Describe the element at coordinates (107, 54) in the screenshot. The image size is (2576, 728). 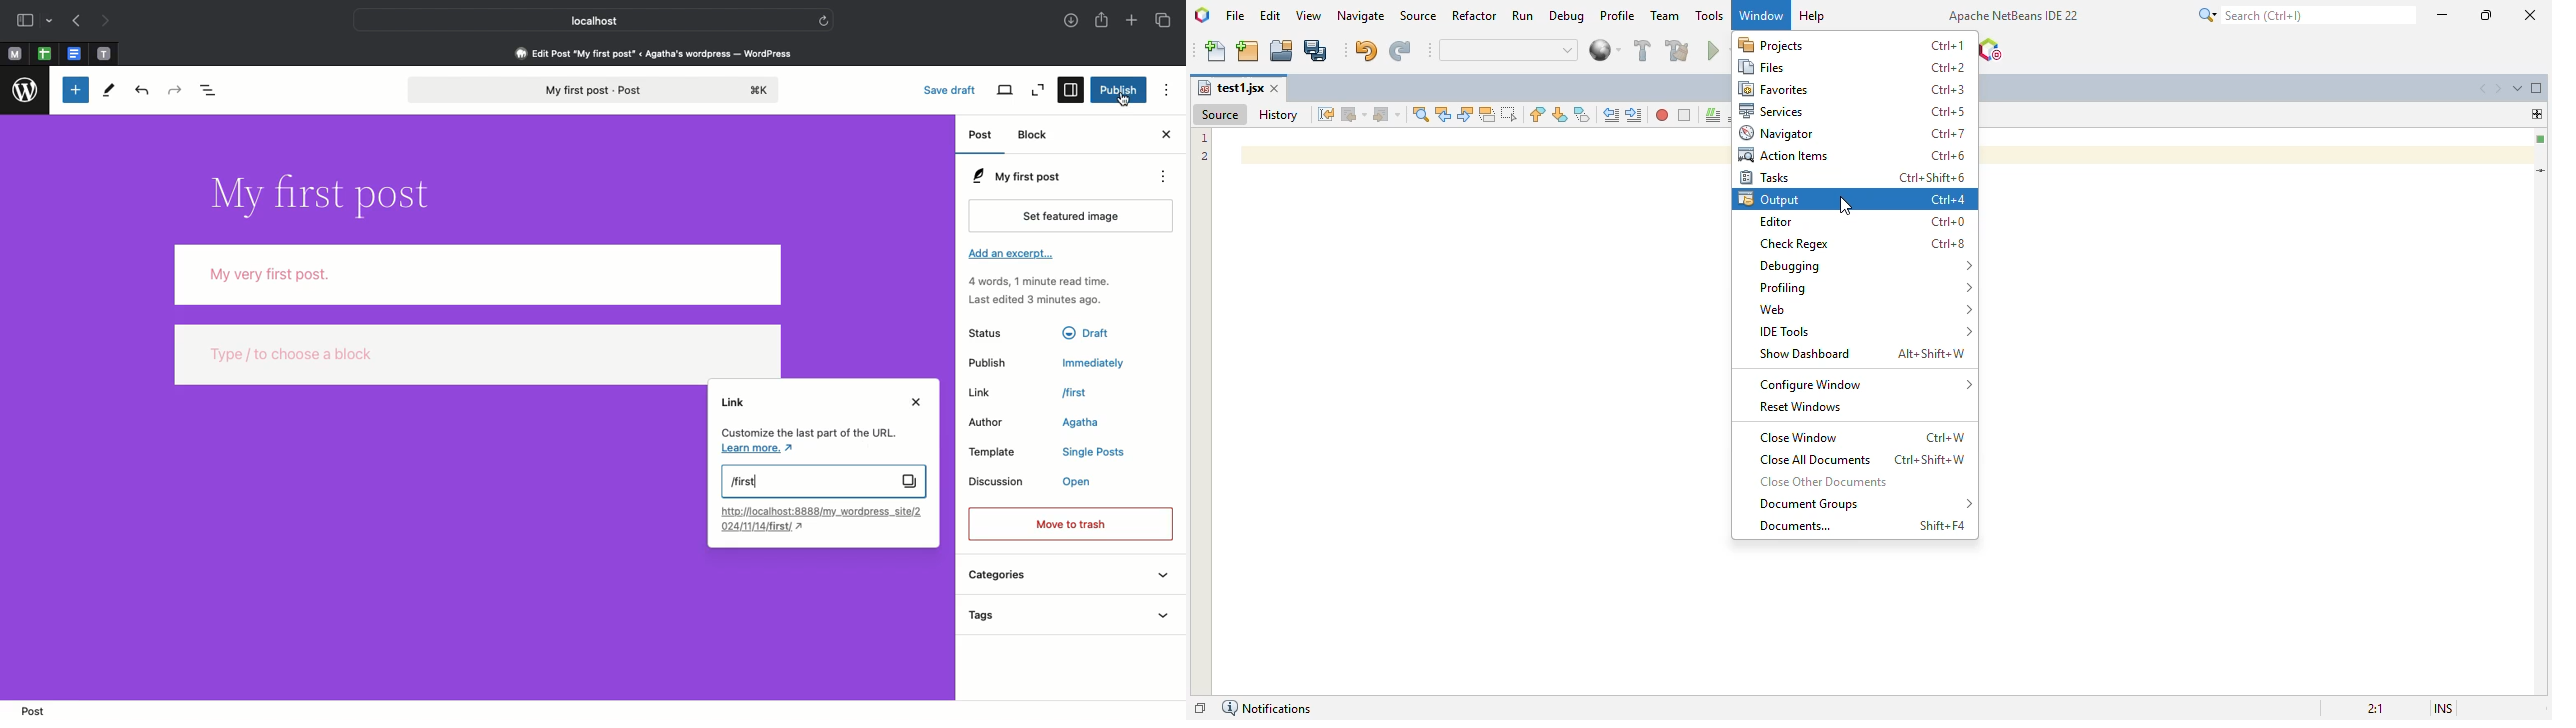
I see `pinned tabs` at that location.